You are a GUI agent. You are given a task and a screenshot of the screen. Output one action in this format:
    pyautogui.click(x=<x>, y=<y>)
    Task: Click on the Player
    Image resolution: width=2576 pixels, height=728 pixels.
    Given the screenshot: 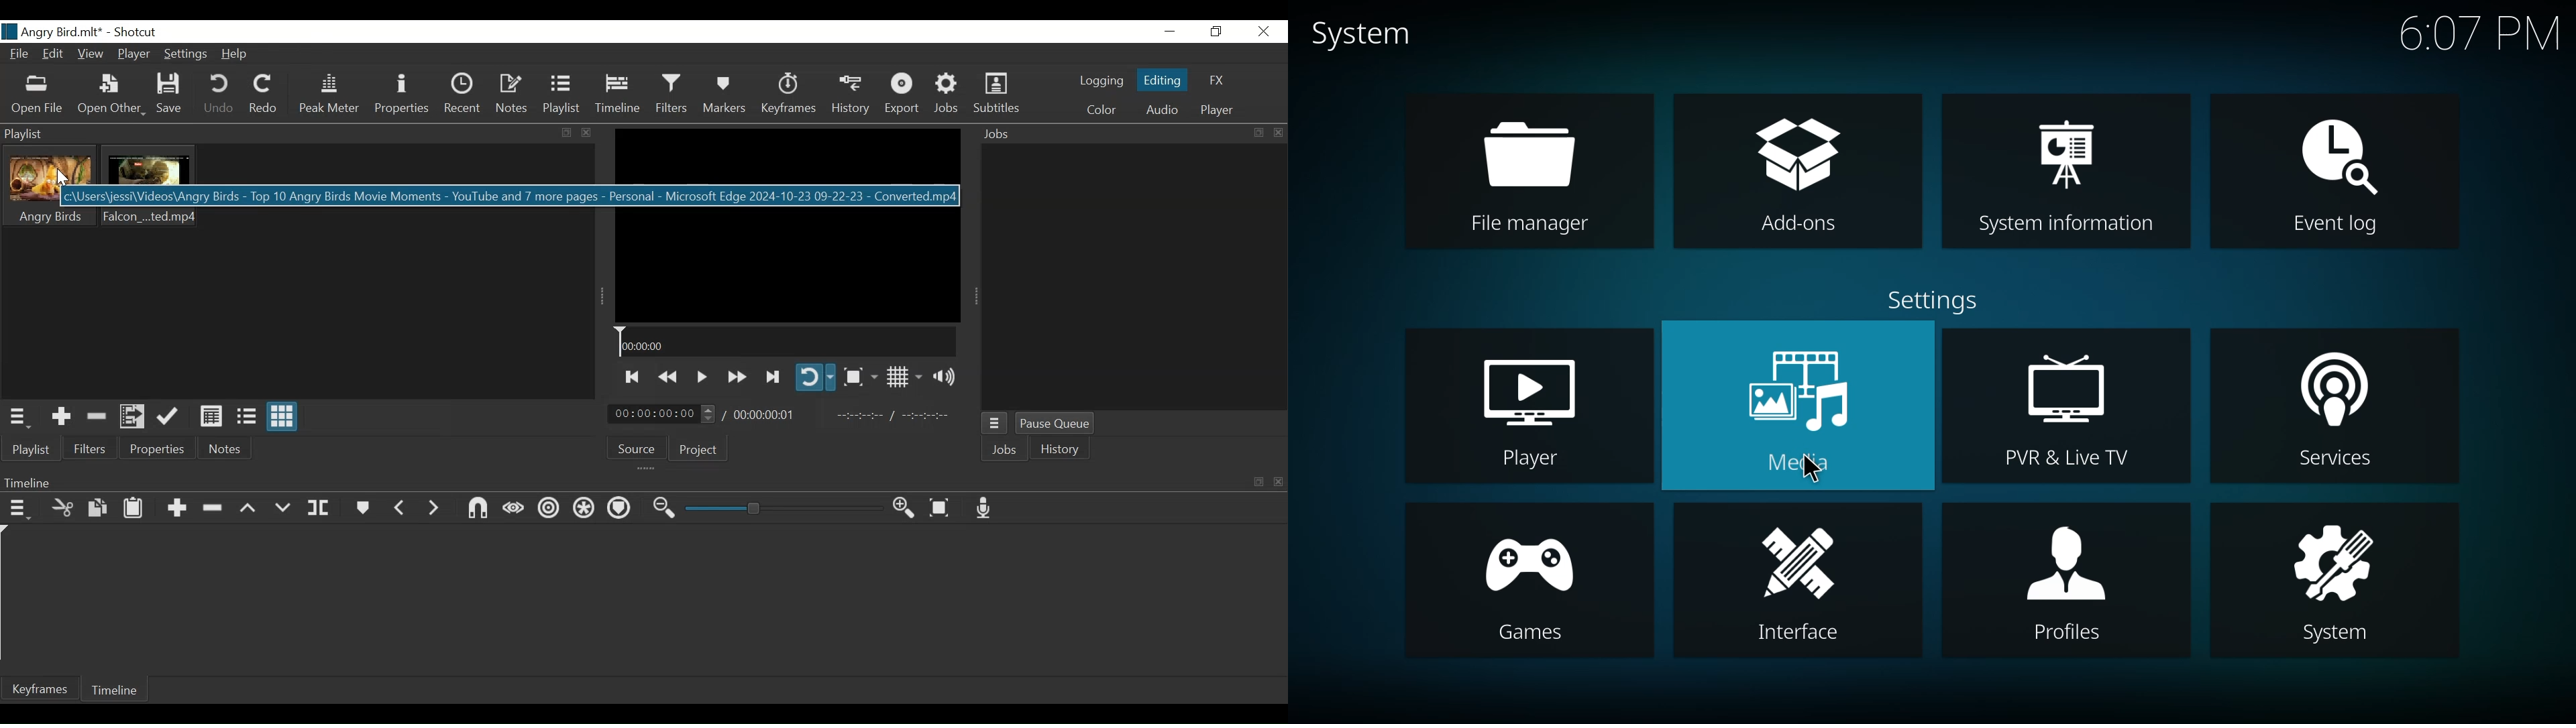 What is the action you would take?
    pyautogui.click(x=1523, y=460)
    